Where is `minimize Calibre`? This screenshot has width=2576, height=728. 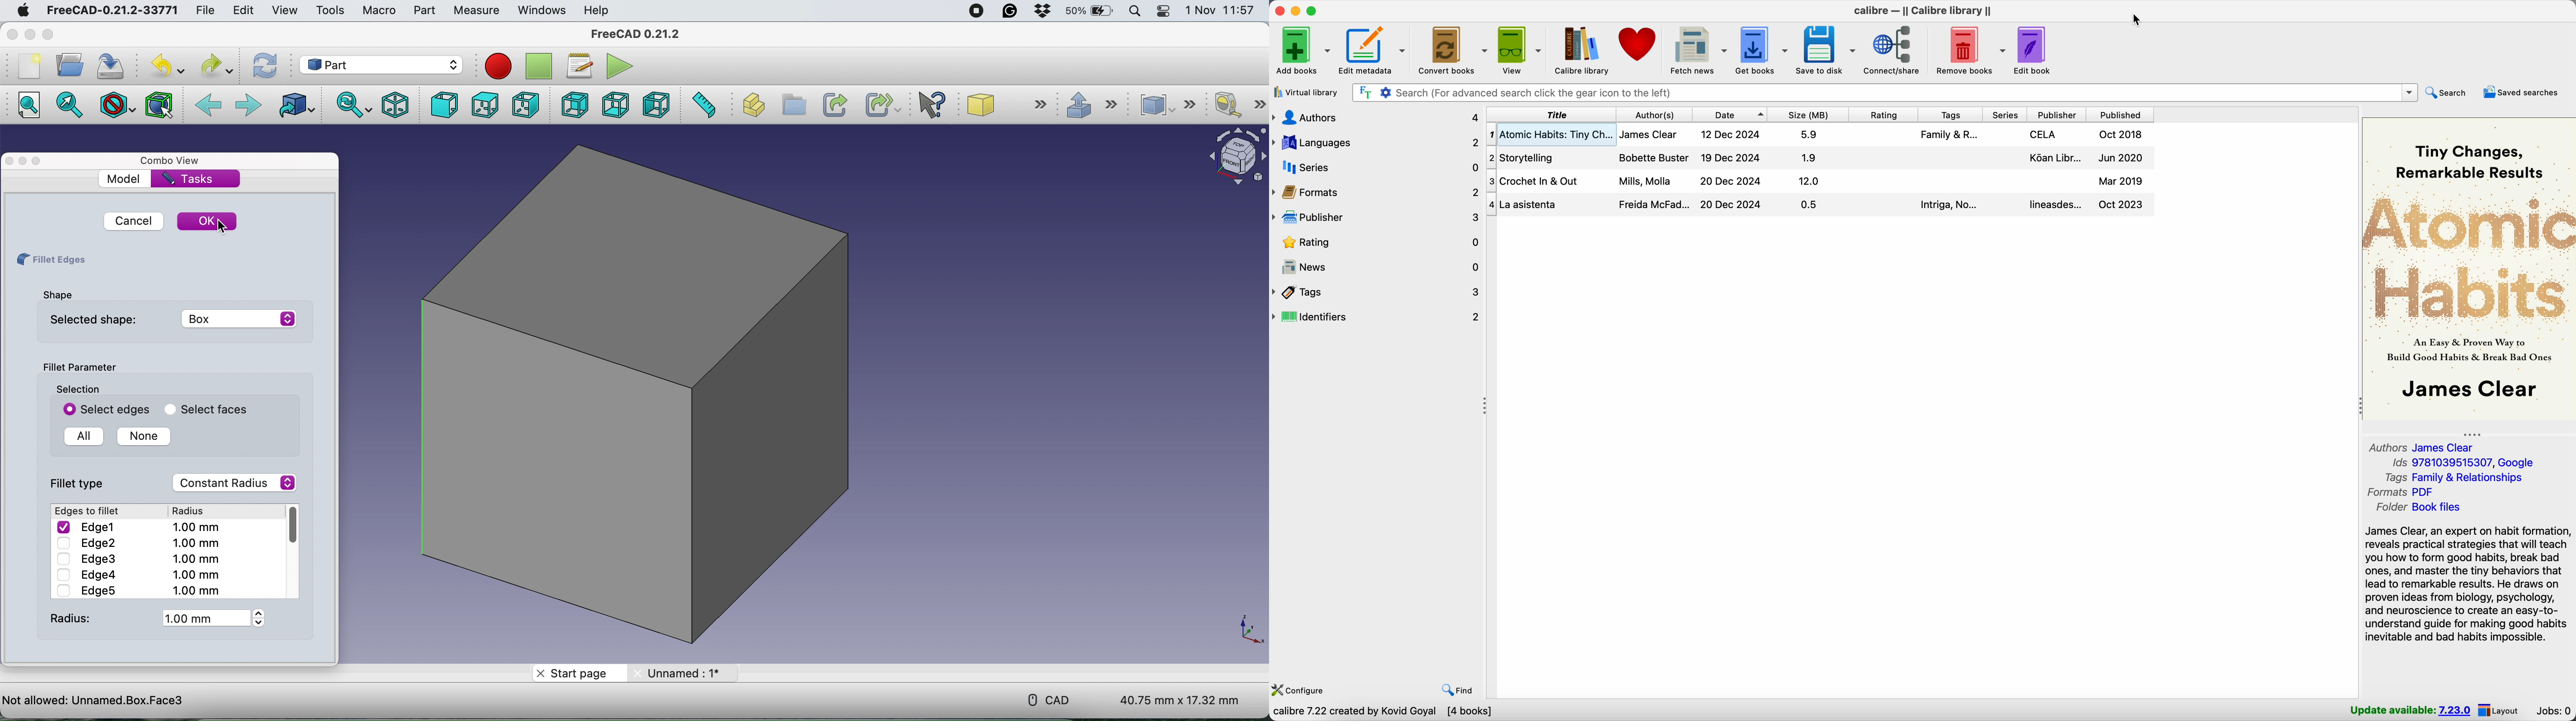
minimize Calibre is located at coordinates (1296, 11).